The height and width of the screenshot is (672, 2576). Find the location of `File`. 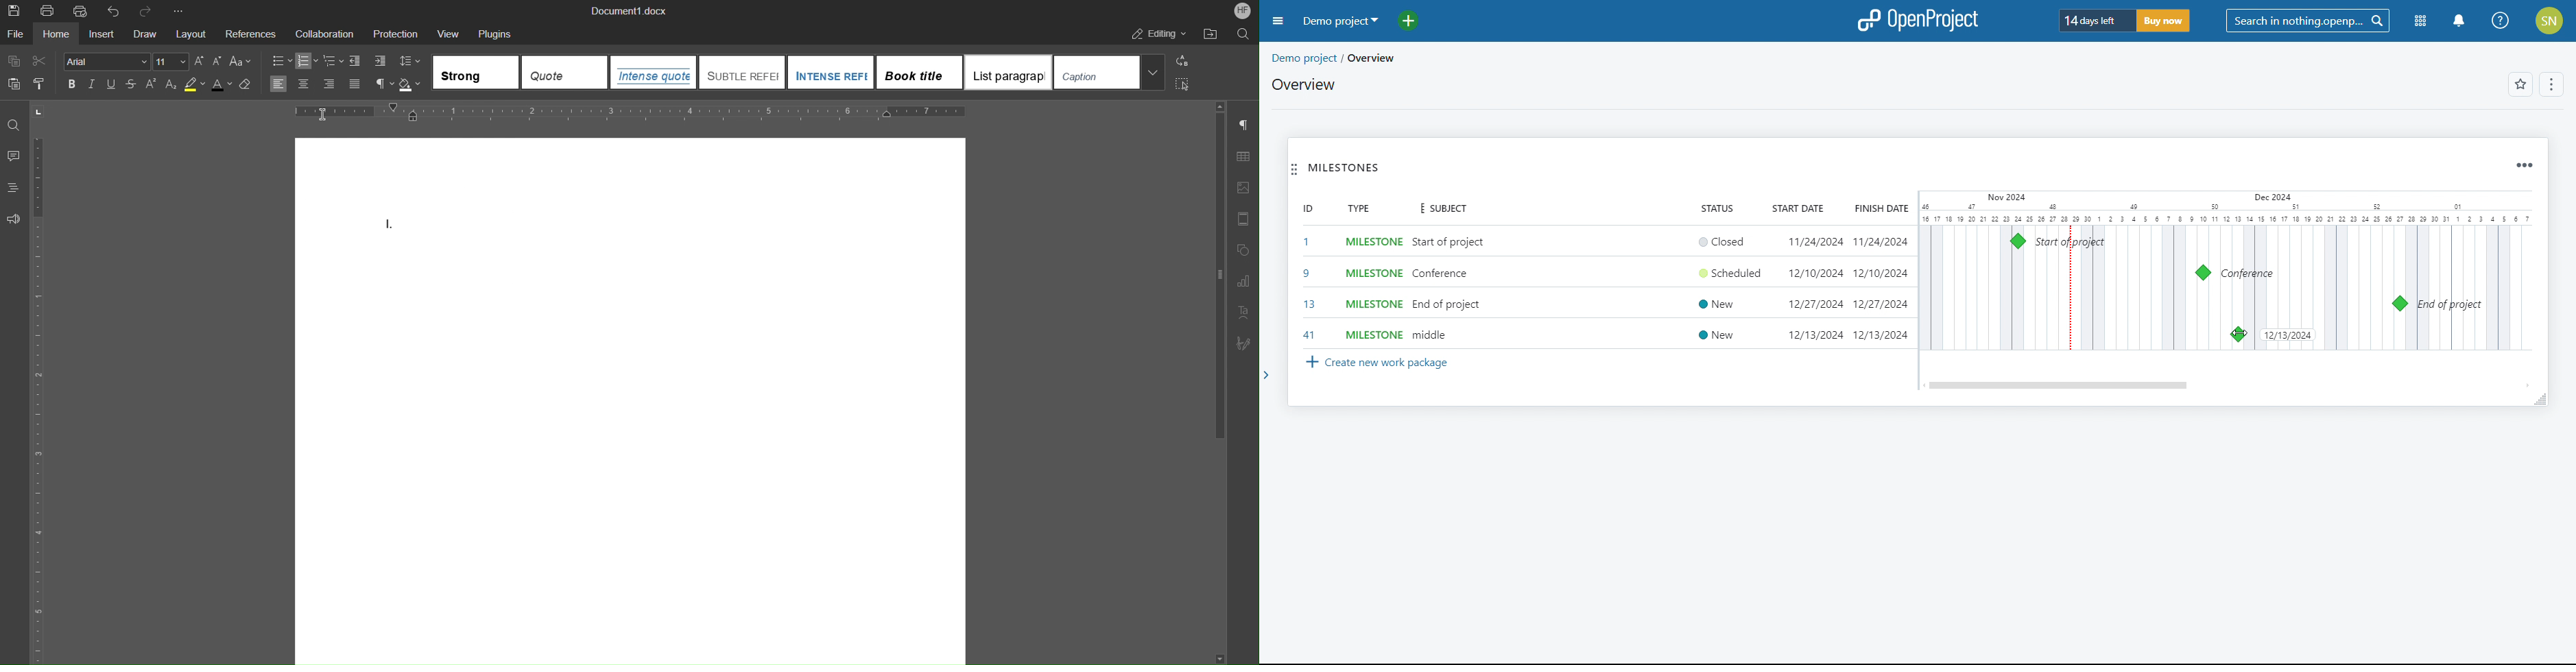

File is located at coordinates (16, 35).